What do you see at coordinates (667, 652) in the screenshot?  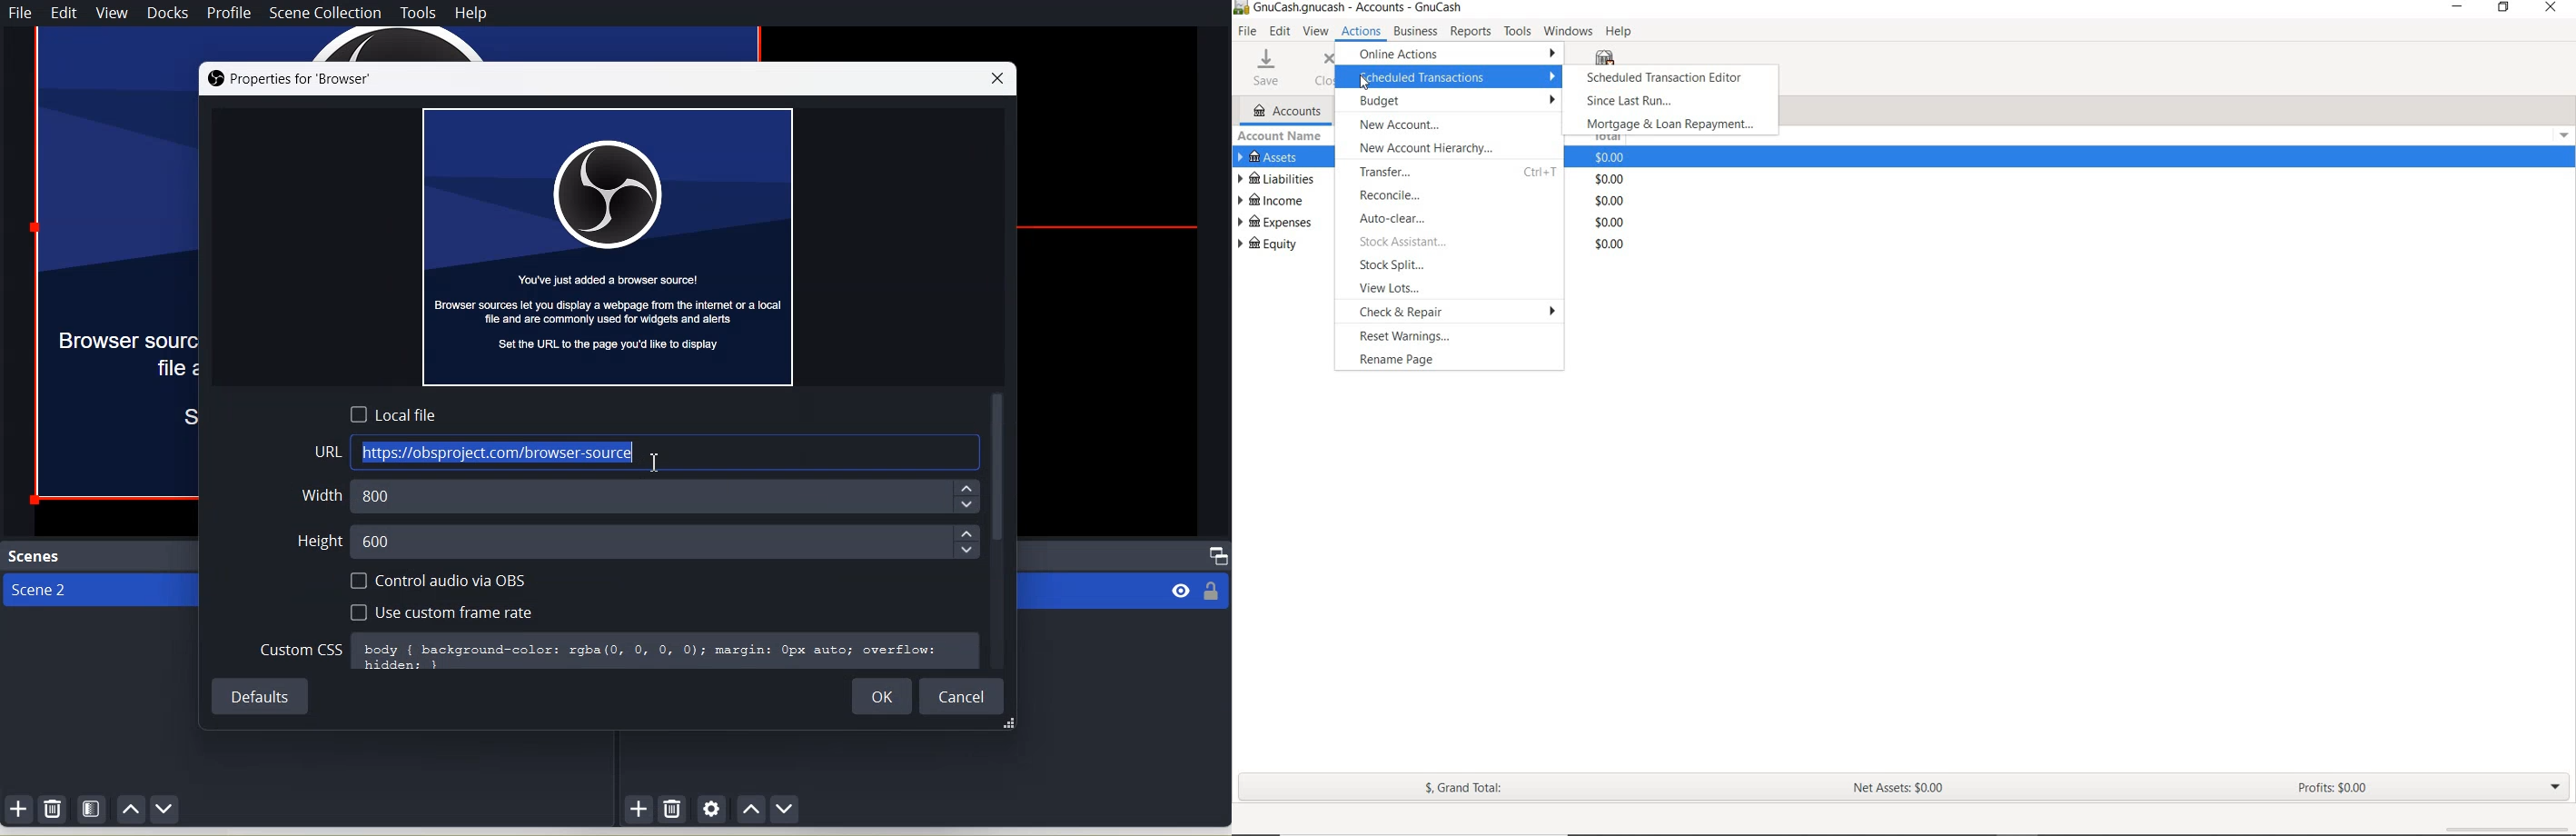 I see `body { background-color: rgba(0, 0, 0, 0); margin: Opx auto; overflow:hiddens` at bounding box center [667, 652].